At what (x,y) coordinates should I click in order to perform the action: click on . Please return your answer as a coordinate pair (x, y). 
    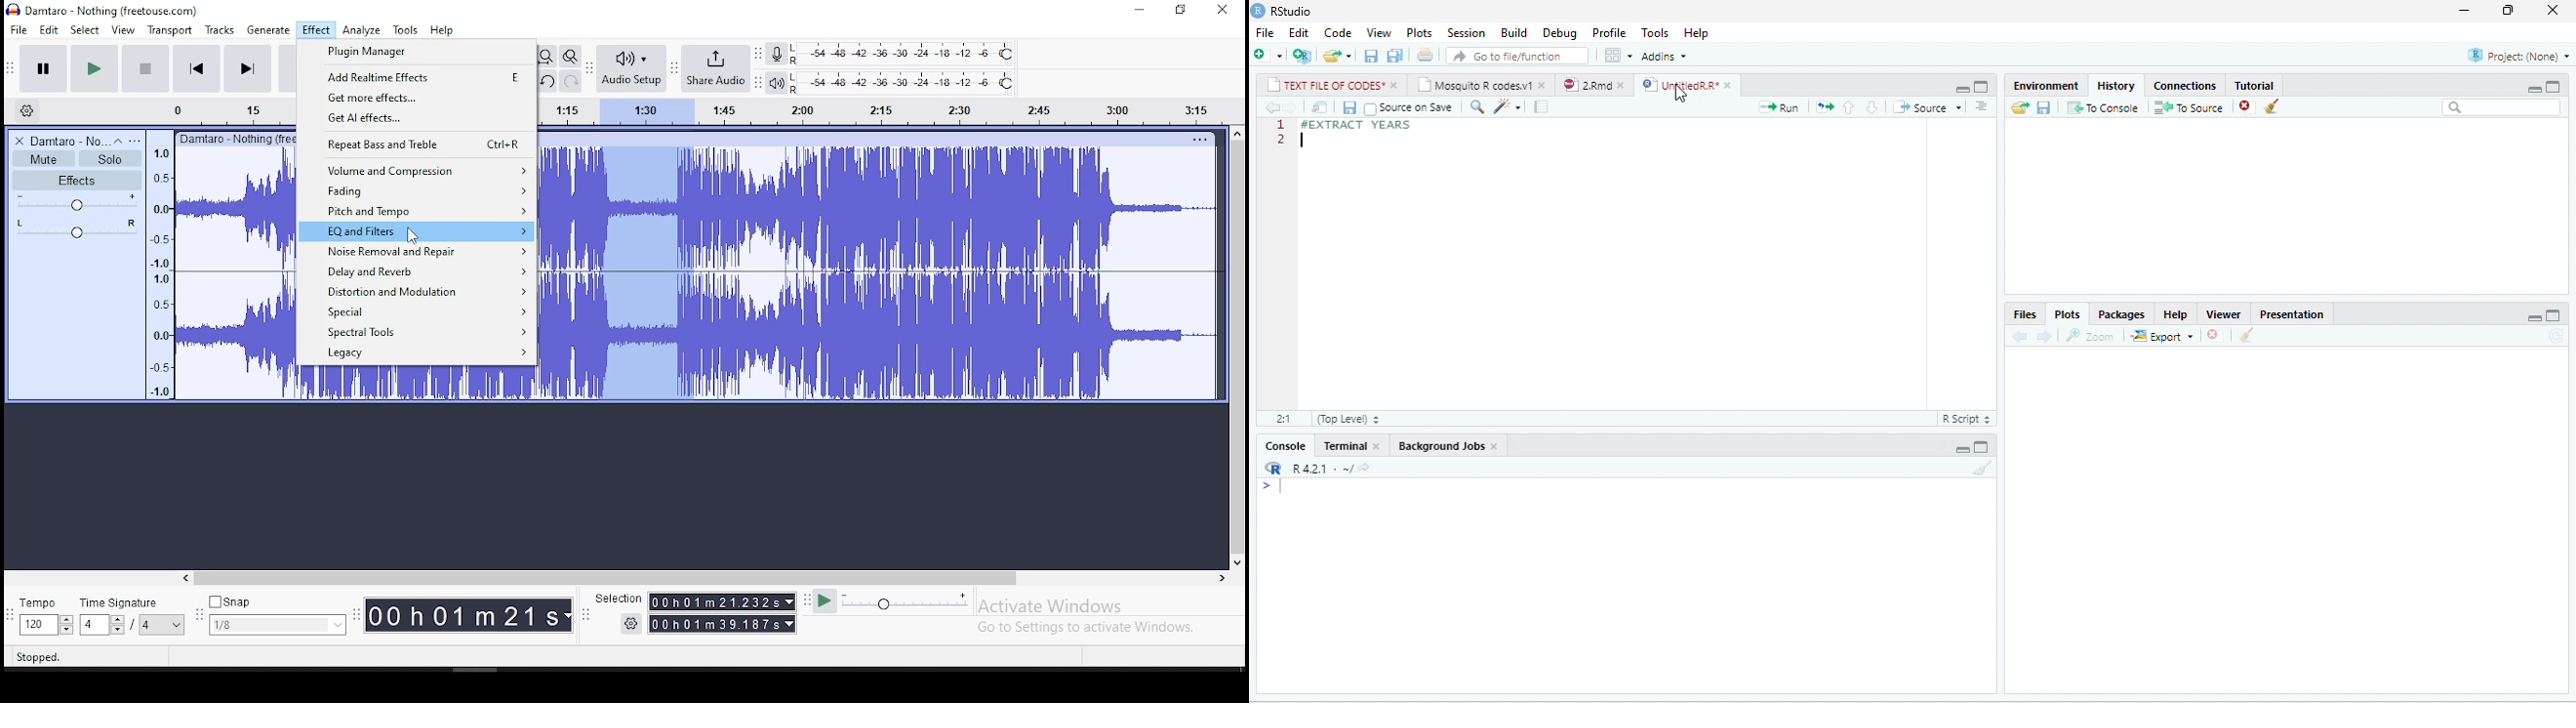
    Looking at the image, I should click on (1199, 139).